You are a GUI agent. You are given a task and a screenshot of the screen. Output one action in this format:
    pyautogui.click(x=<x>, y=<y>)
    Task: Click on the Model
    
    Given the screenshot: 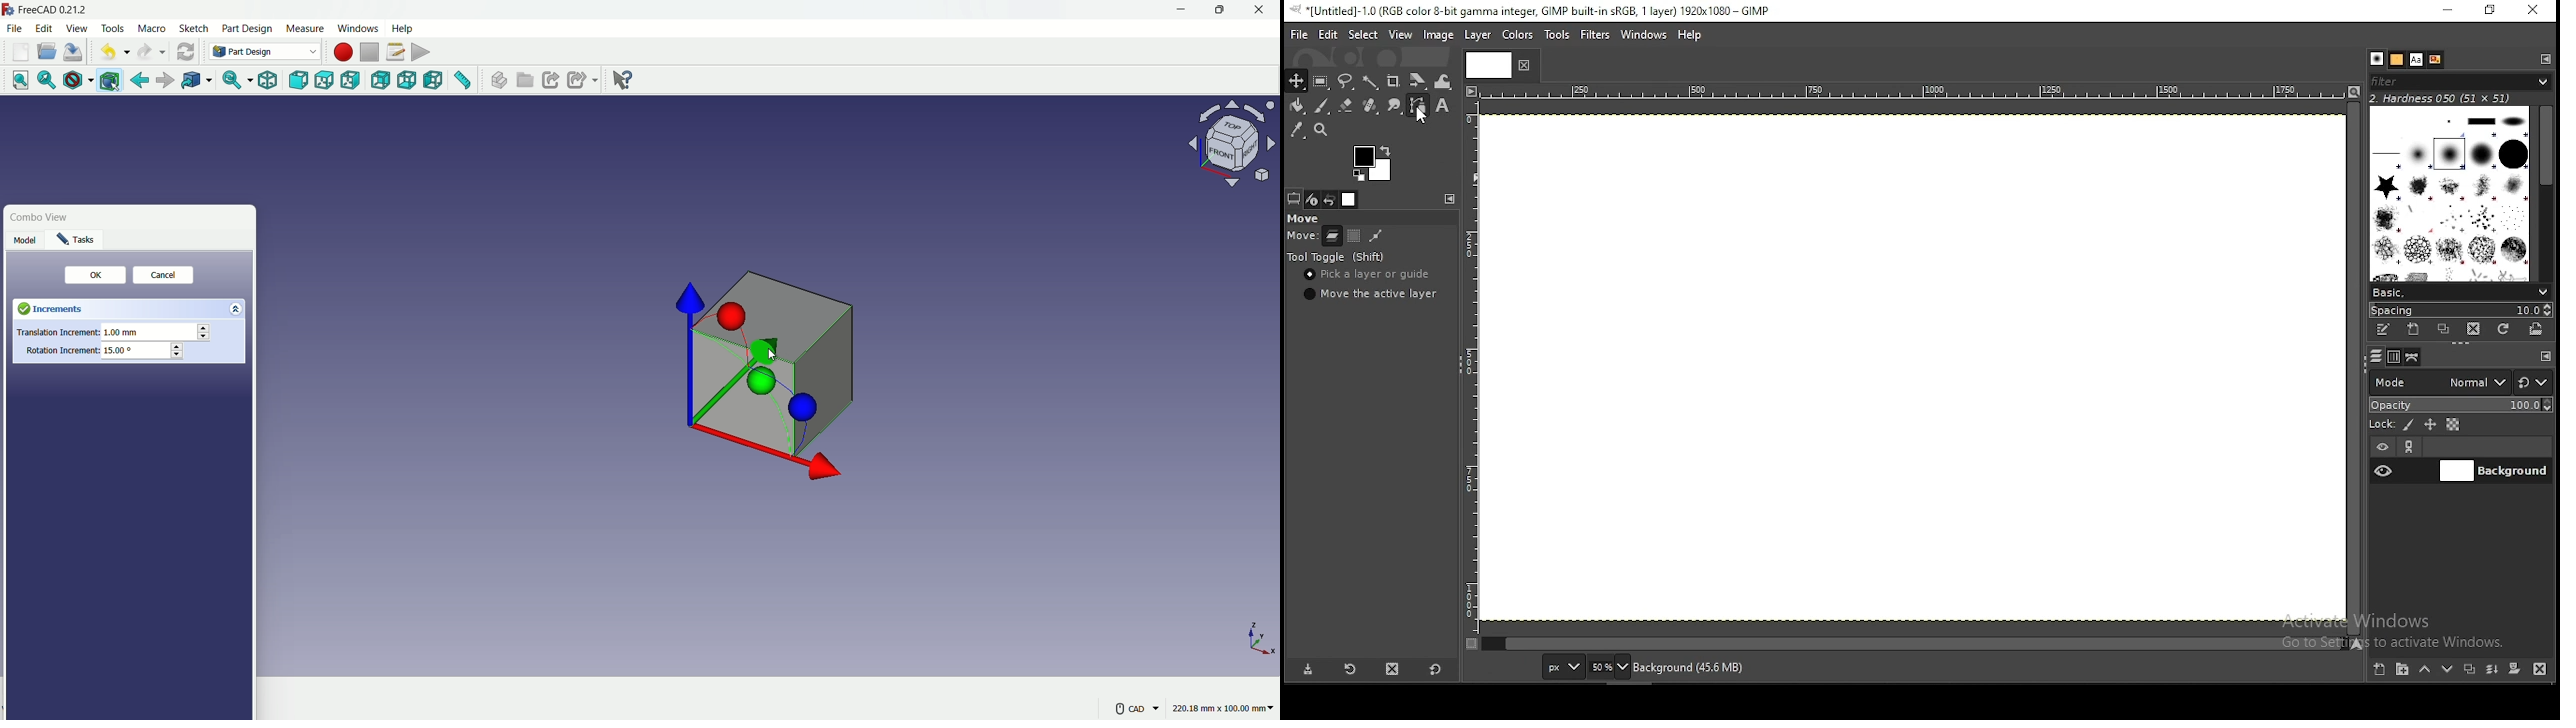 What is the action you would take?
    pyautogui.click(x=25, y=240)
    